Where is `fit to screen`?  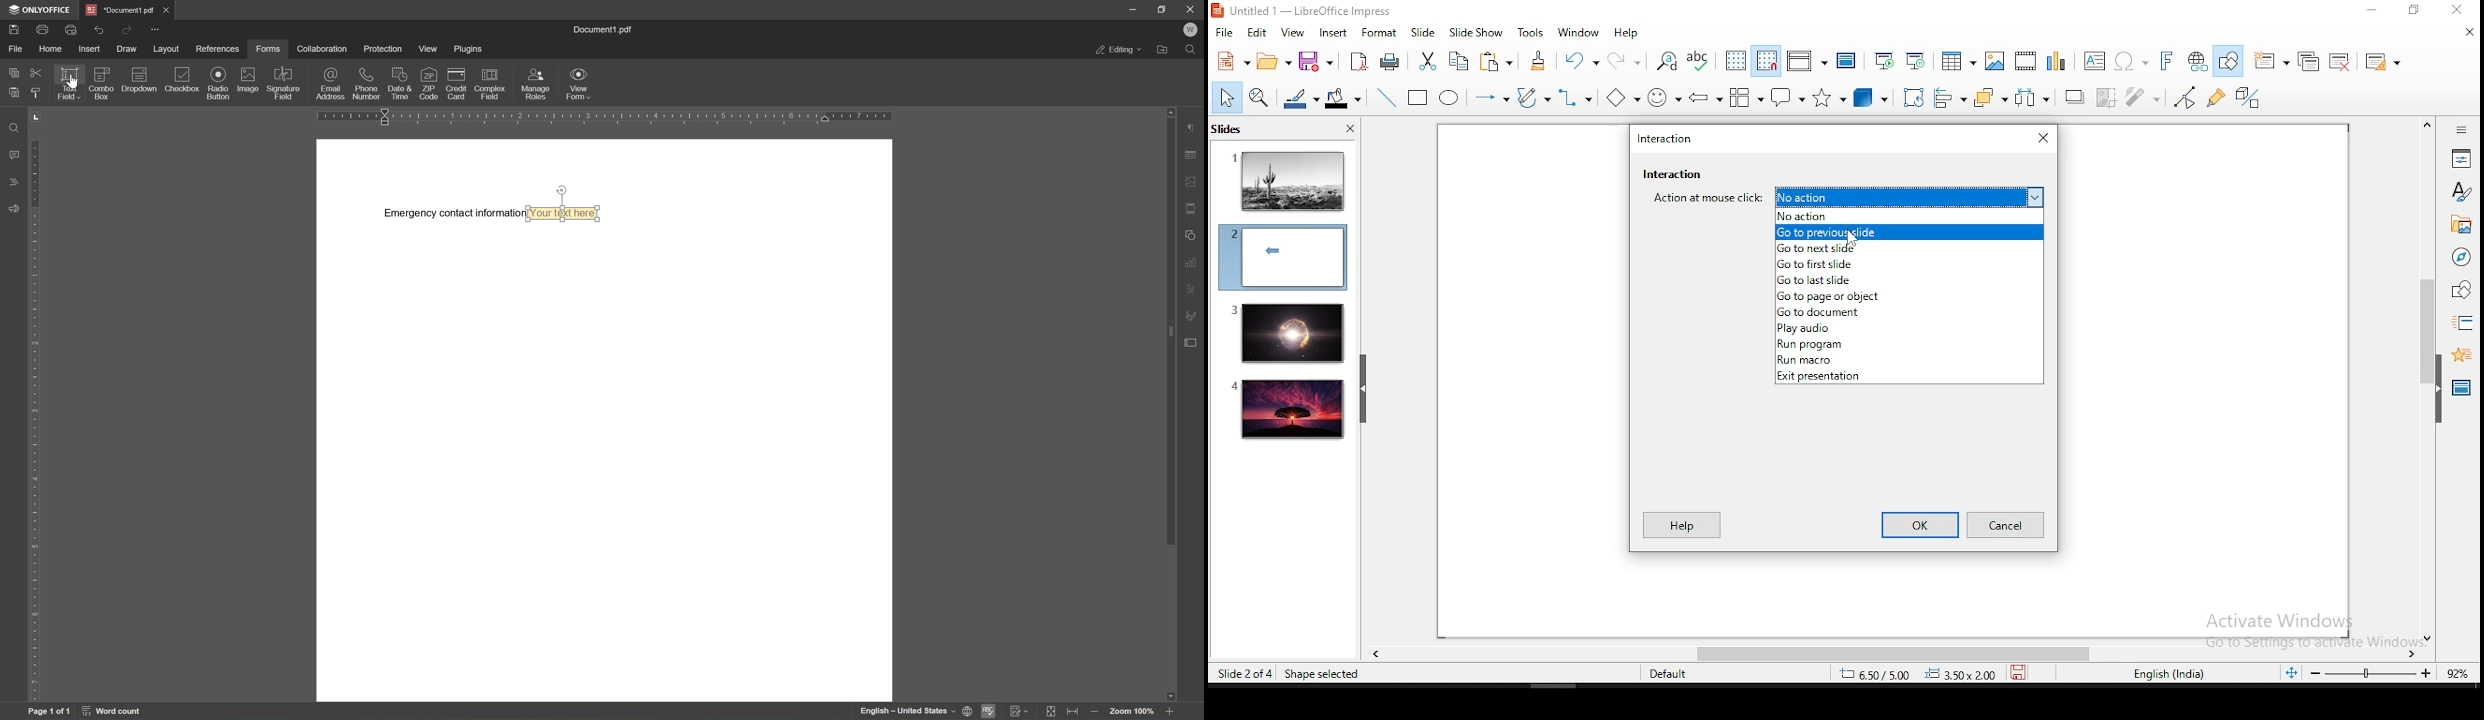
fit to screen is located at coordinates (2291, 674).